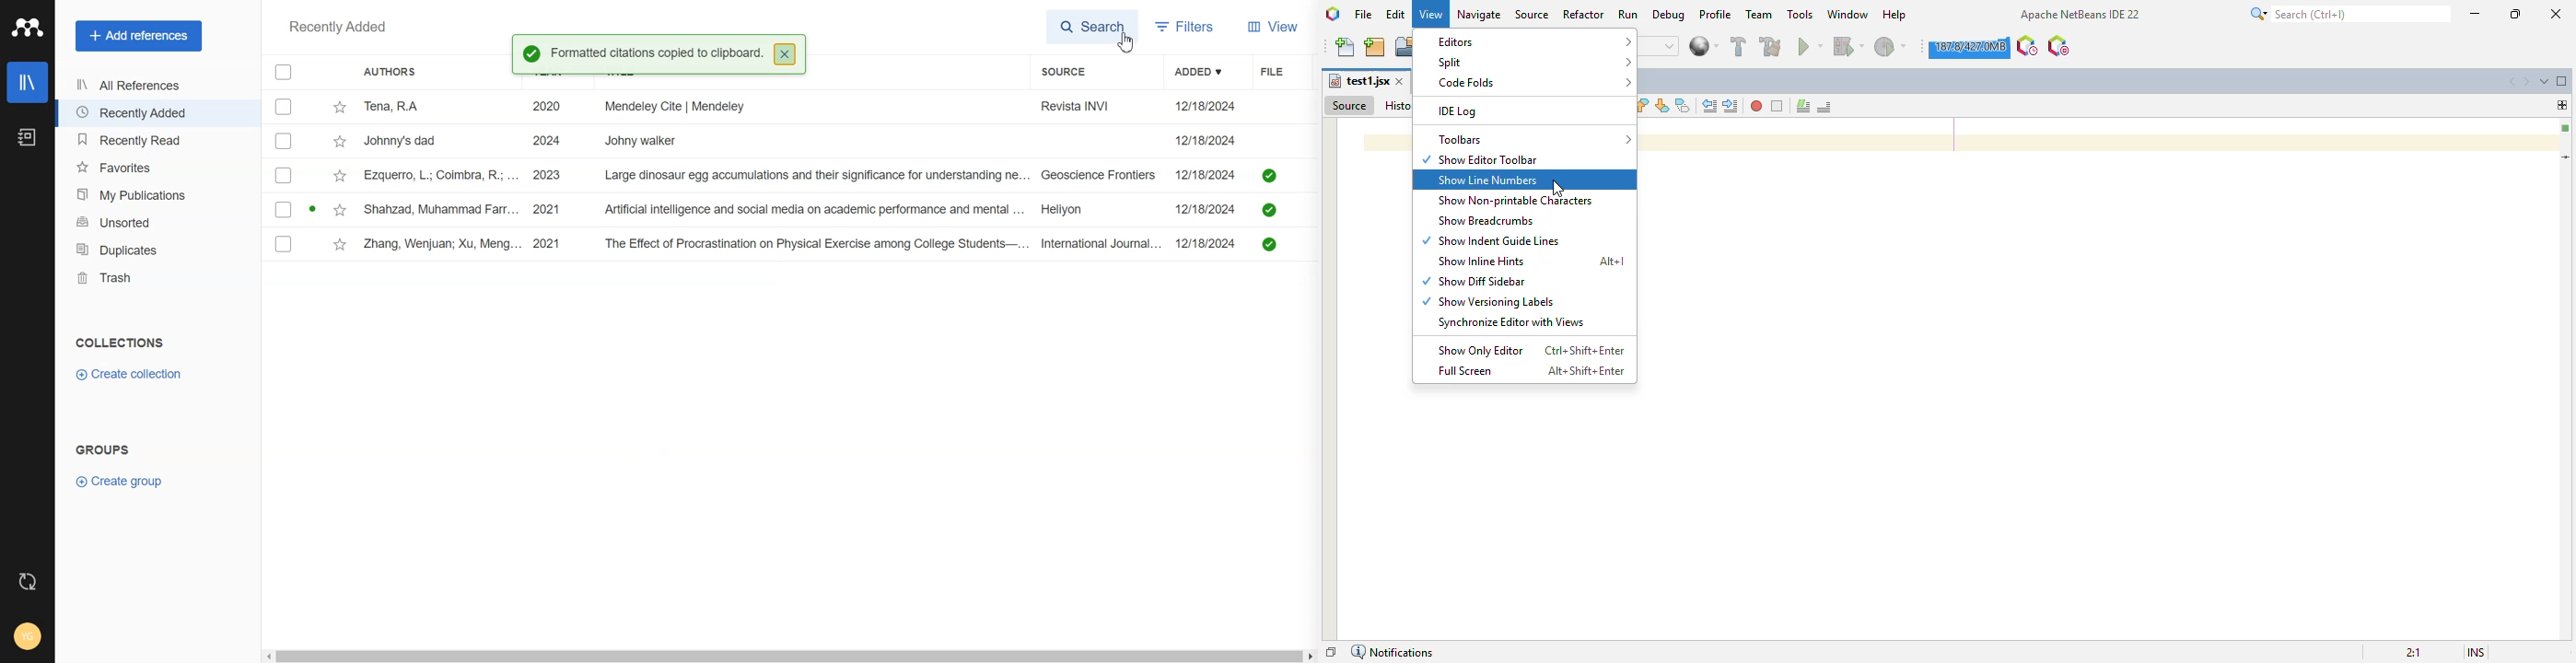  Describe the element at coordinates (762, 143) in the screenshot. I see `Johnny's dad 2024 Johny walker` at that location.